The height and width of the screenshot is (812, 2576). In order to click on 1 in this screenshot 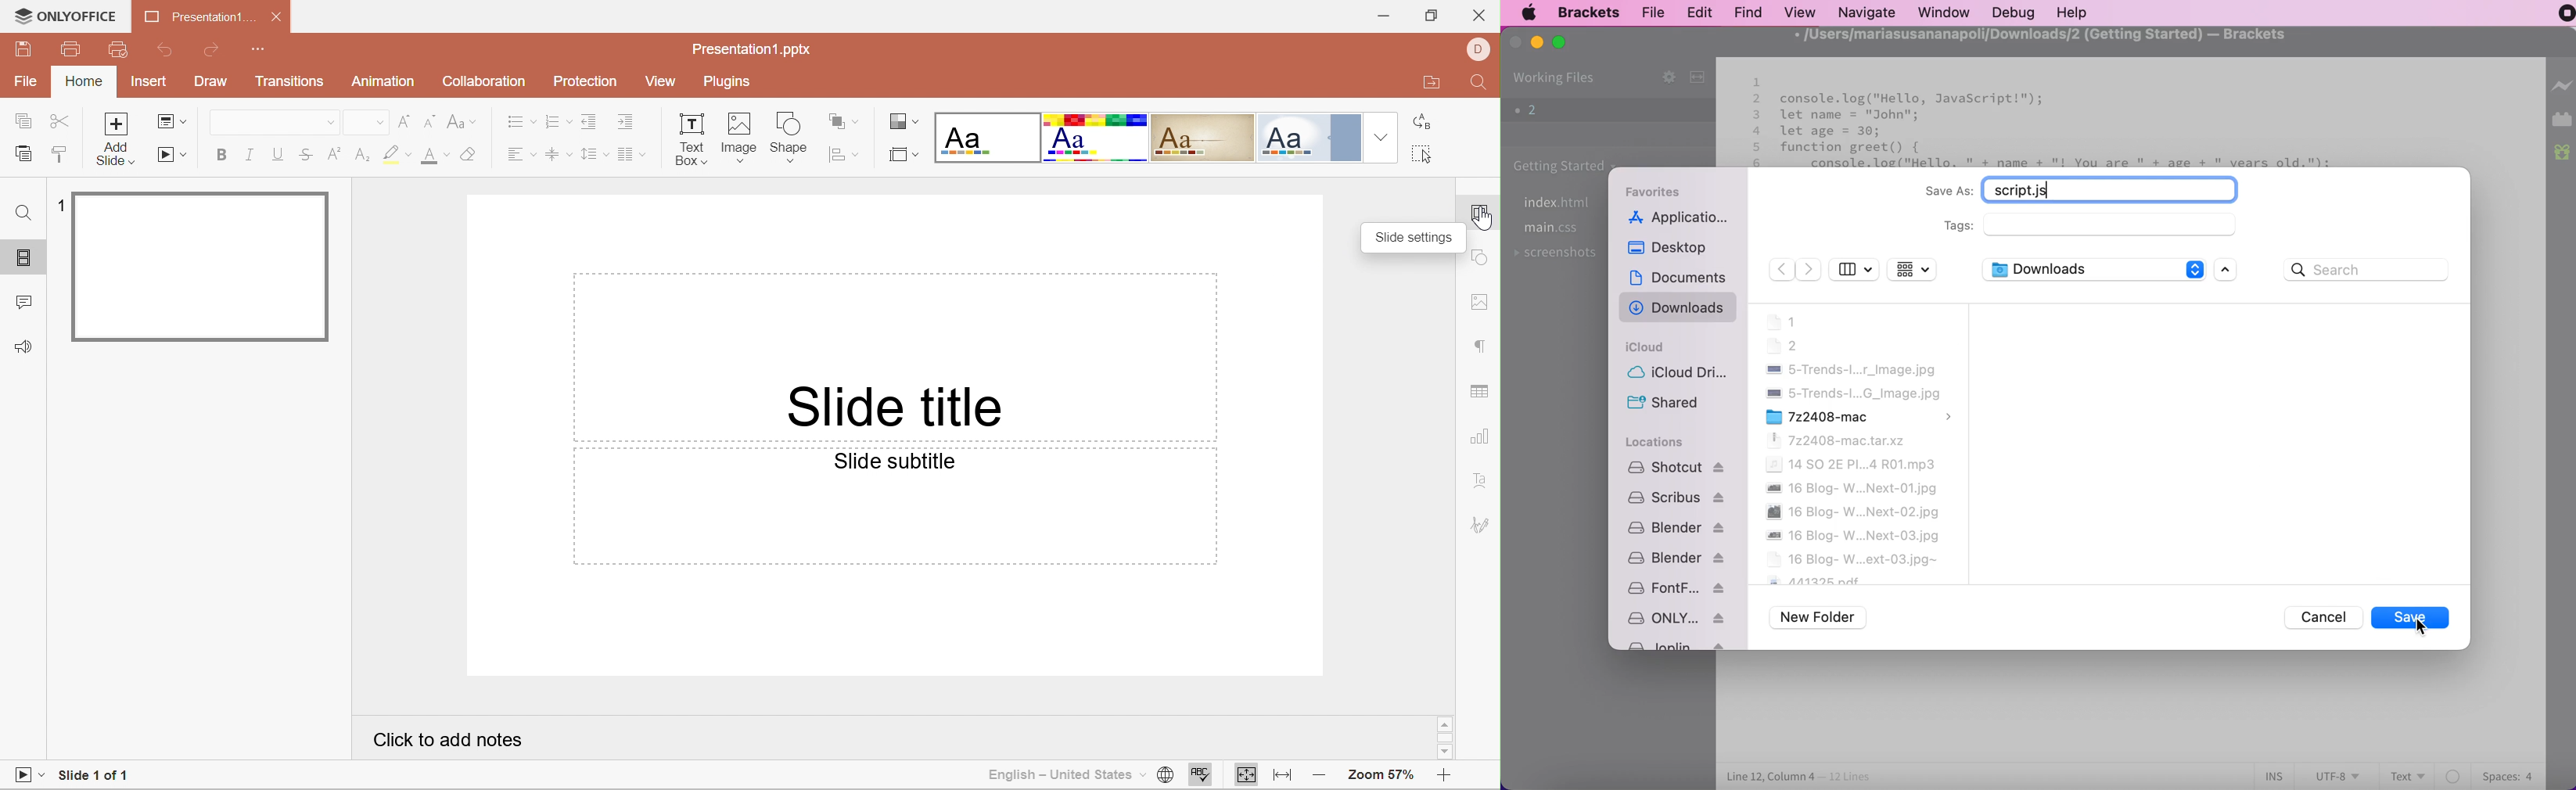, I will do `click(1756, 82)`.